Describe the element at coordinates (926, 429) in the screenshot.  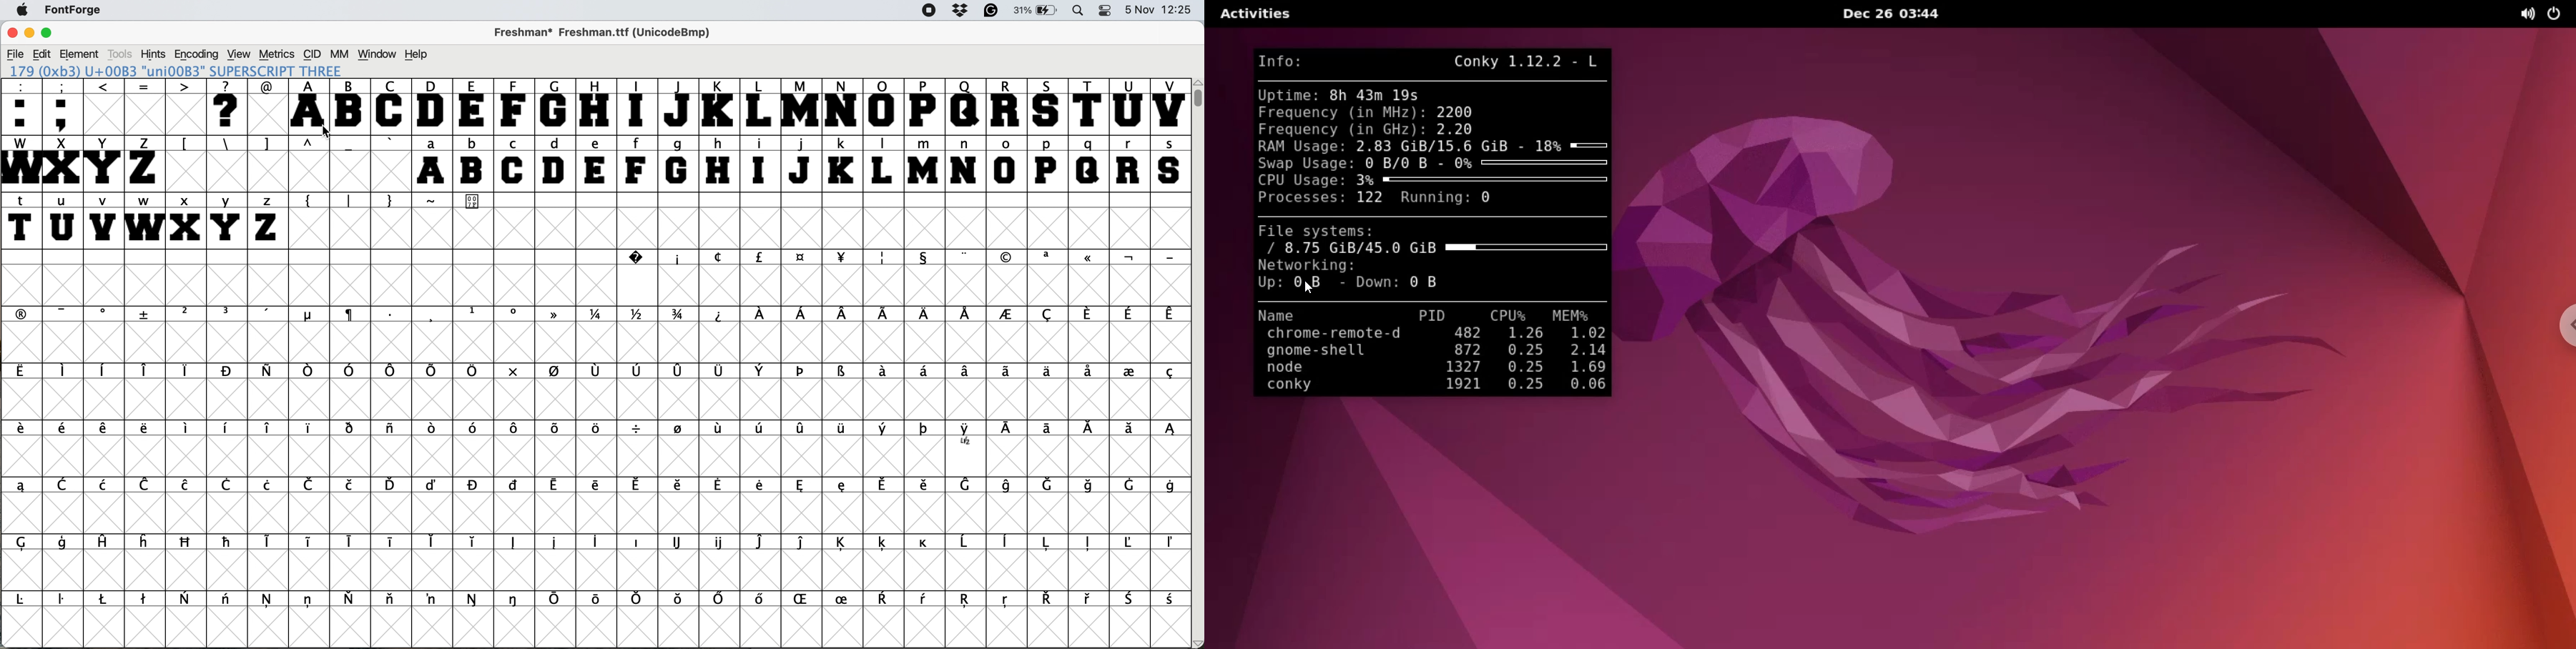
I see `symbol` at that location.